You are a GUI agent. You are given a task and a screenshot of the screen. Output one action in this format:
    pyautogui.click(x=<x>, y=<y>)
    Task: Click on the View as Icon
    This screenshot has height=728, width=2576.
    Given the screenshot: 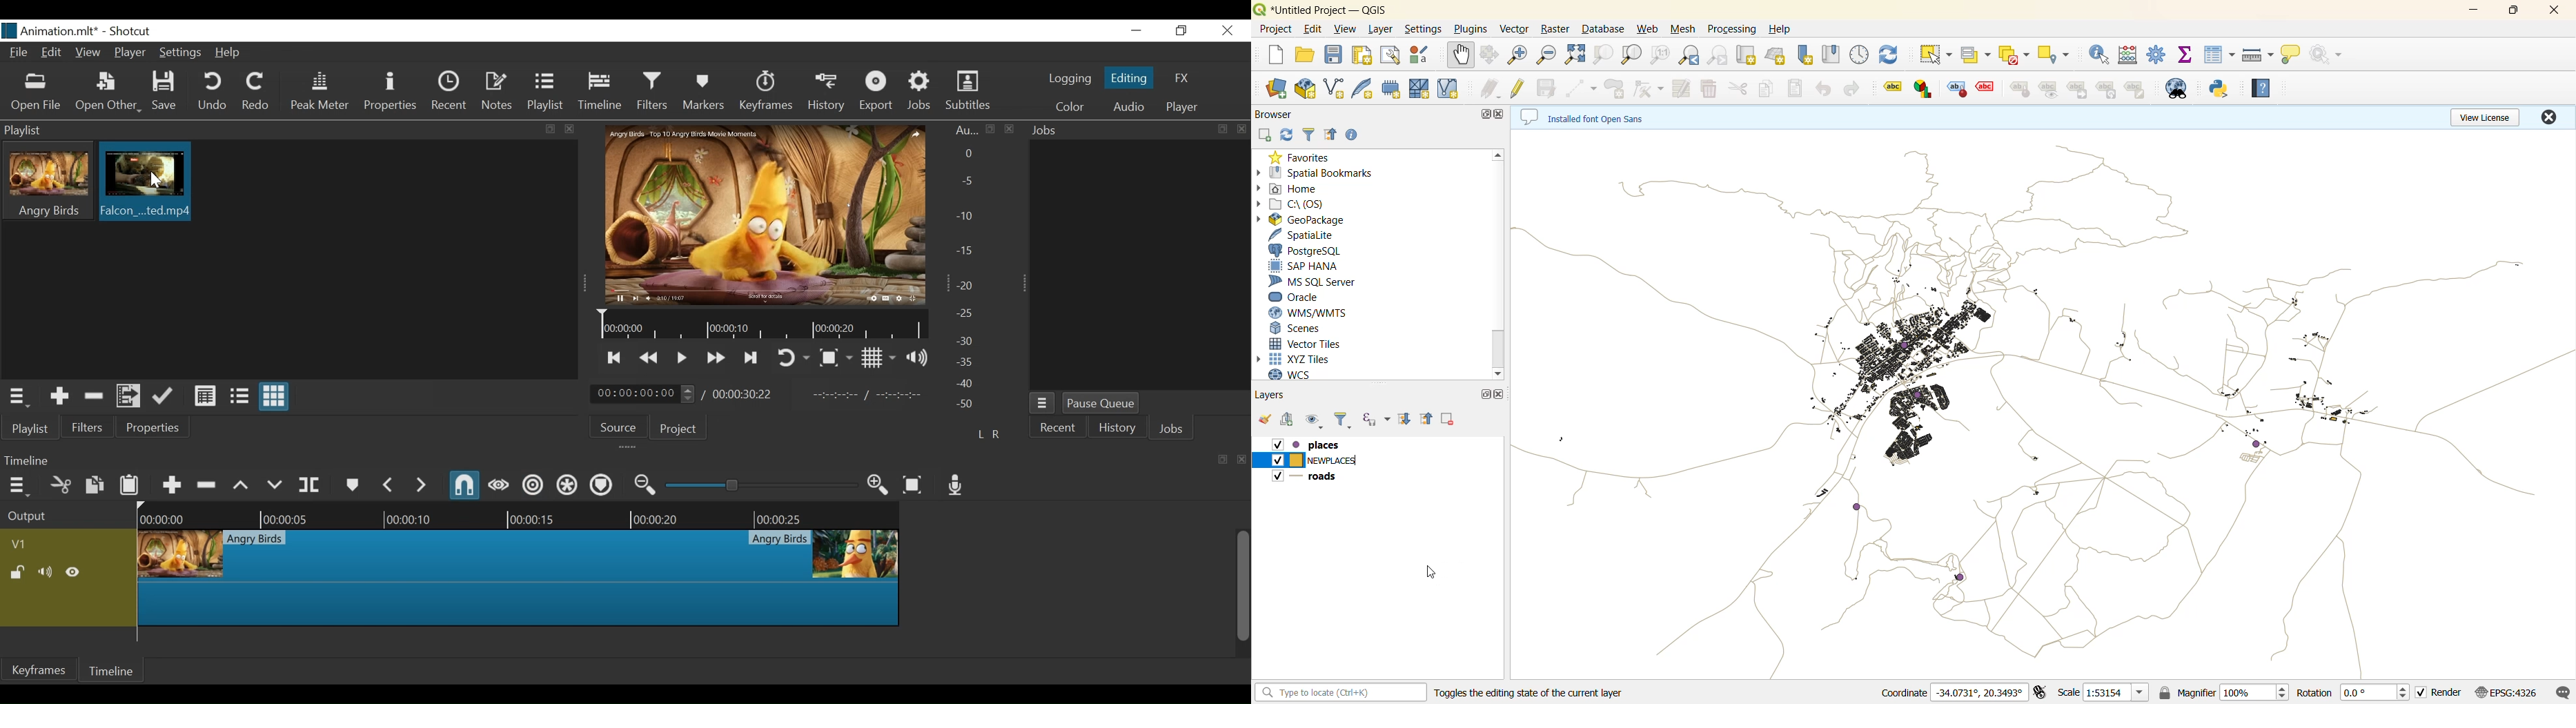 What is the action you would take?
    pyautogui.click(x=275, y=396)
    